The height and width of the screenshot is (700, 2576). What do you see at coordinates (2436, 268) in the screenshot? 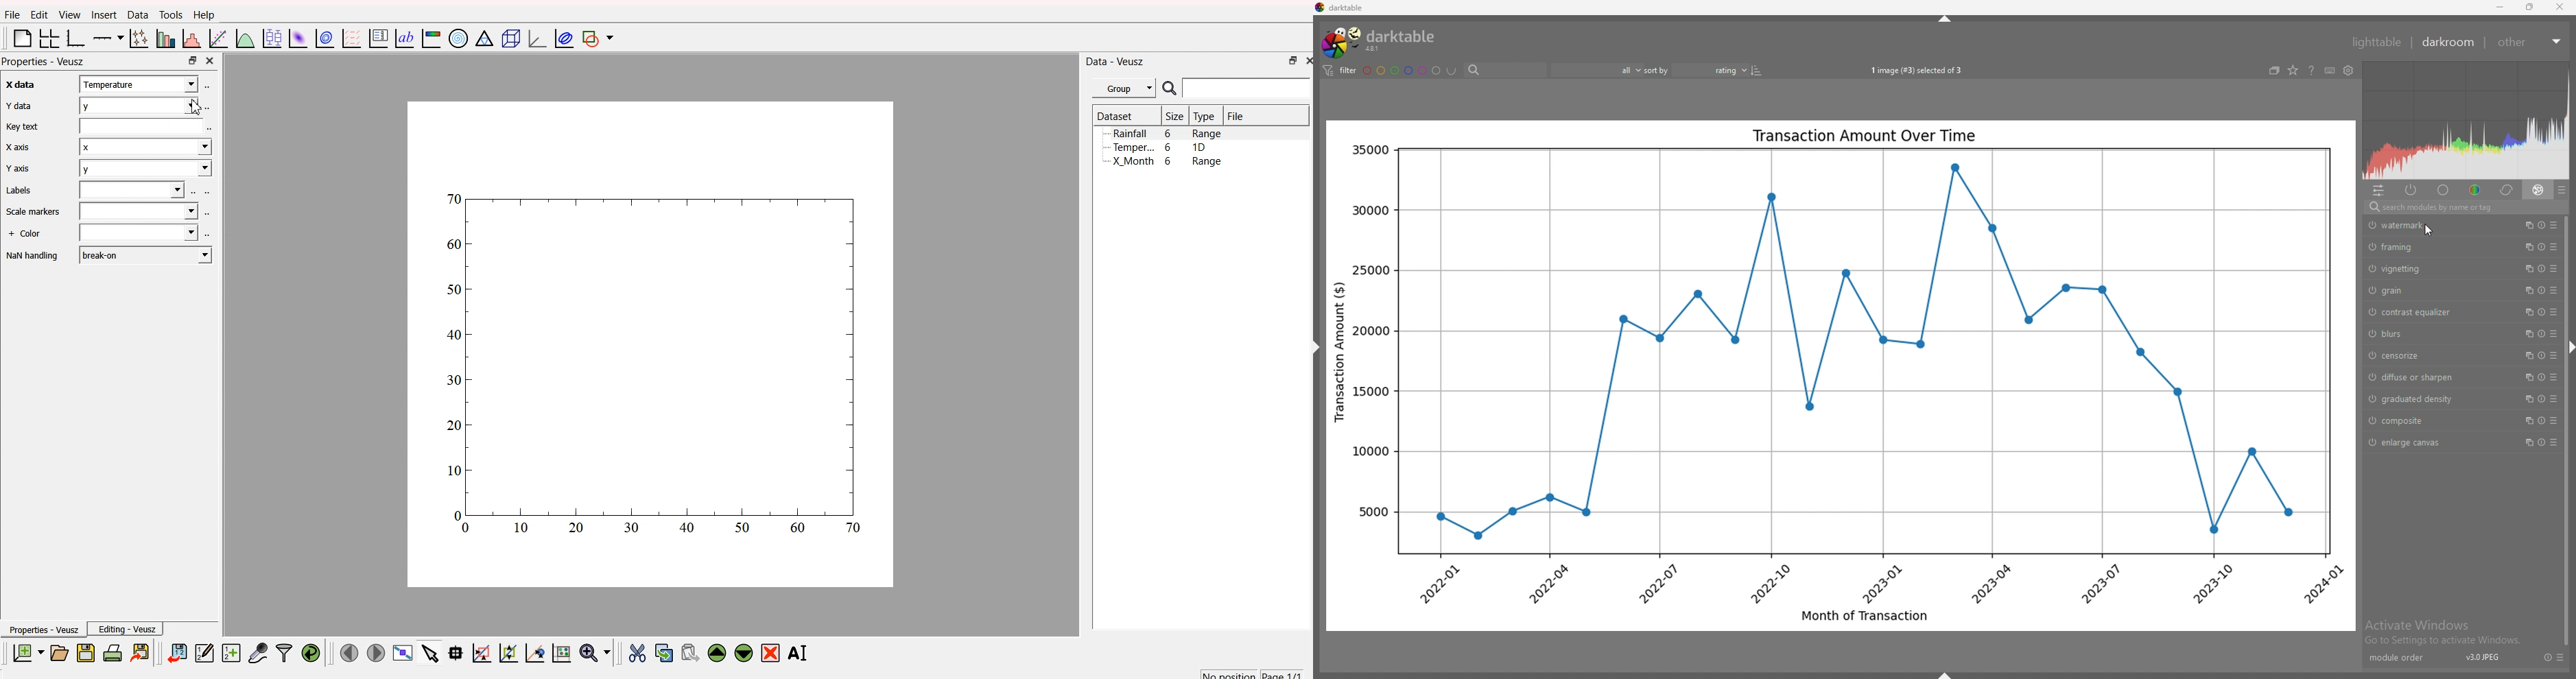
I see `vignetting` at bounding box center [2436, 268].